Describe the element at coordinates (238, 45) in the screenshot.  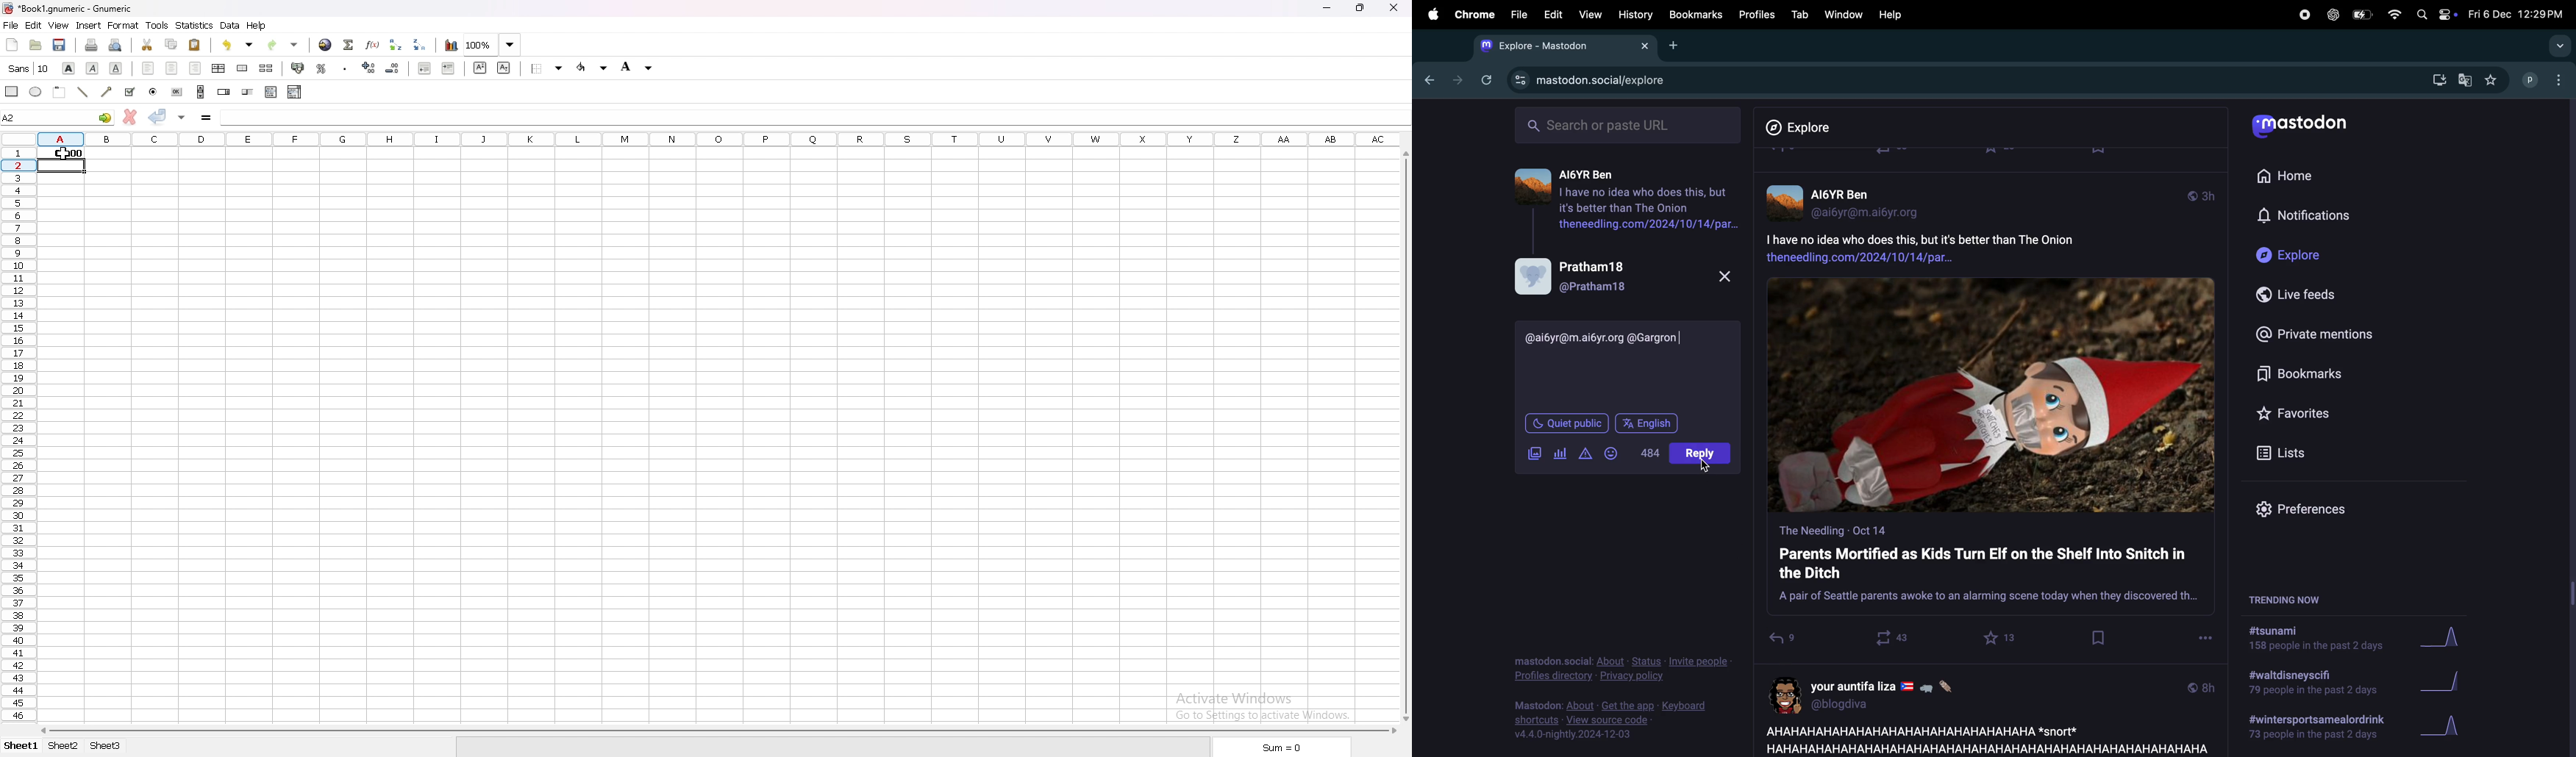
I see `undo` at that location.